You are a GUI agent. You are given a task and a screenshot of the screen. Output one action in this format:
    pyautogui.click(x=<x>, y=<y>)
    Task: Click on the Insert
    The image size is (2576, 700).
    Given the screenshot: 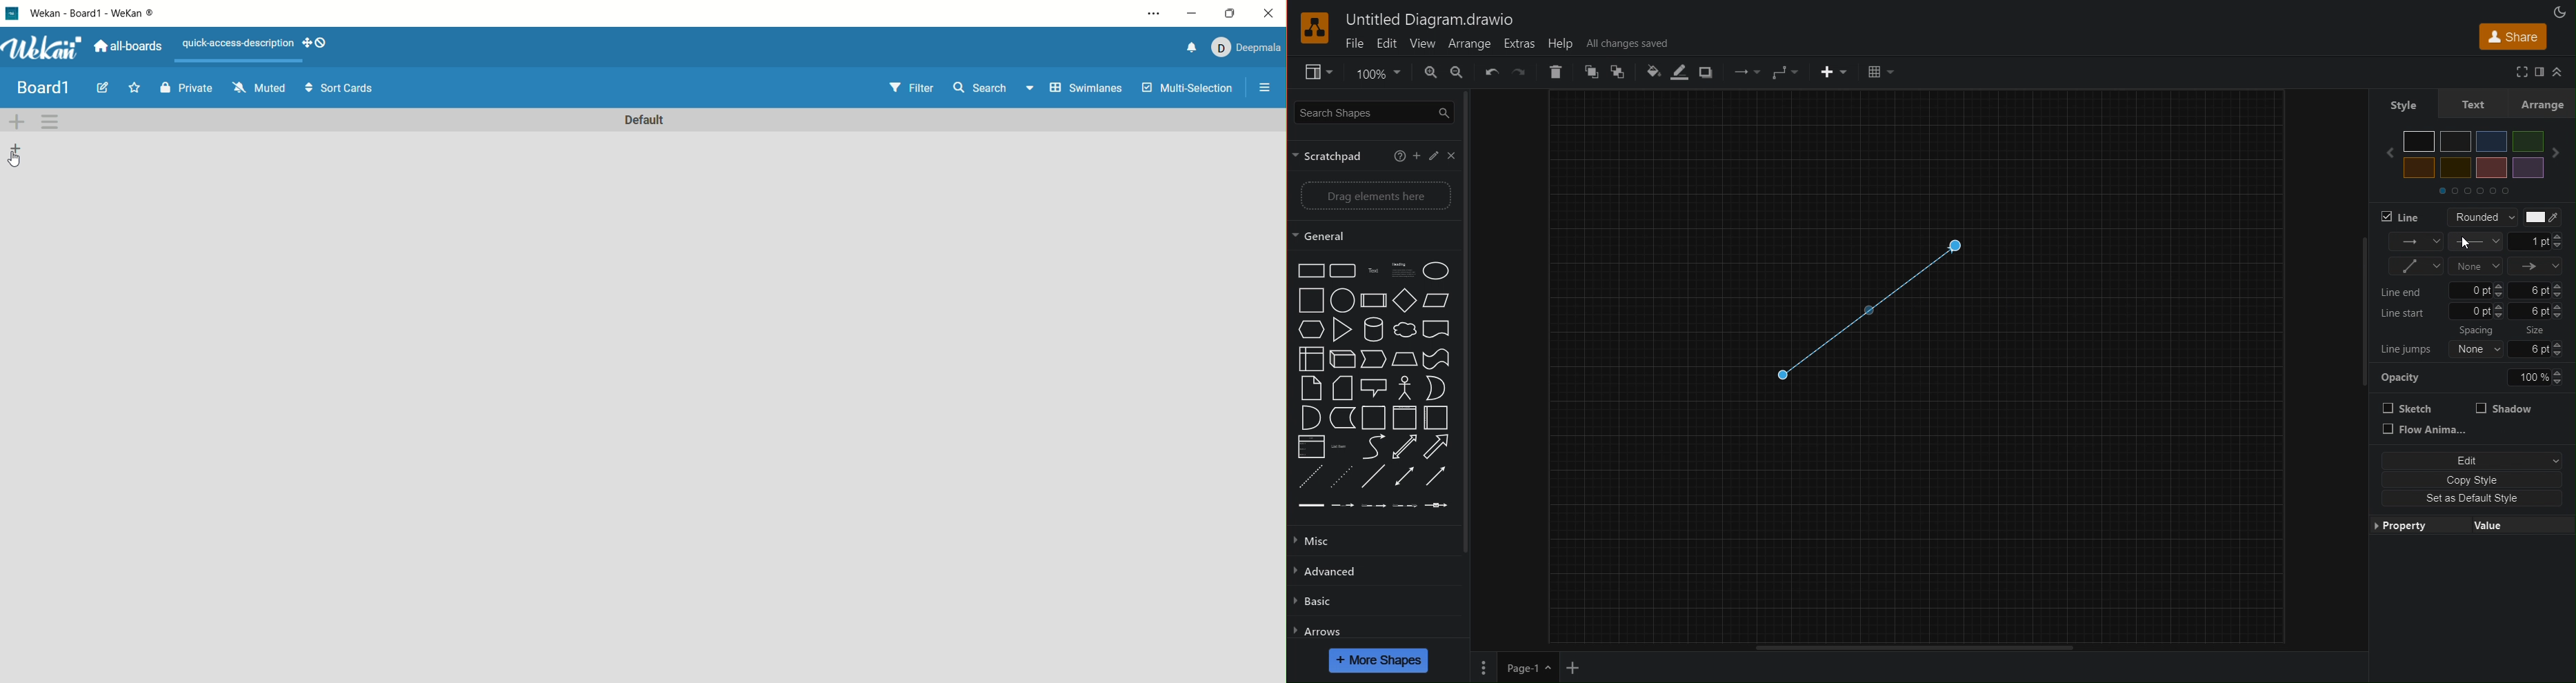 What is the action you would take?
    pyautogui.click(x=1833, y=72)
    